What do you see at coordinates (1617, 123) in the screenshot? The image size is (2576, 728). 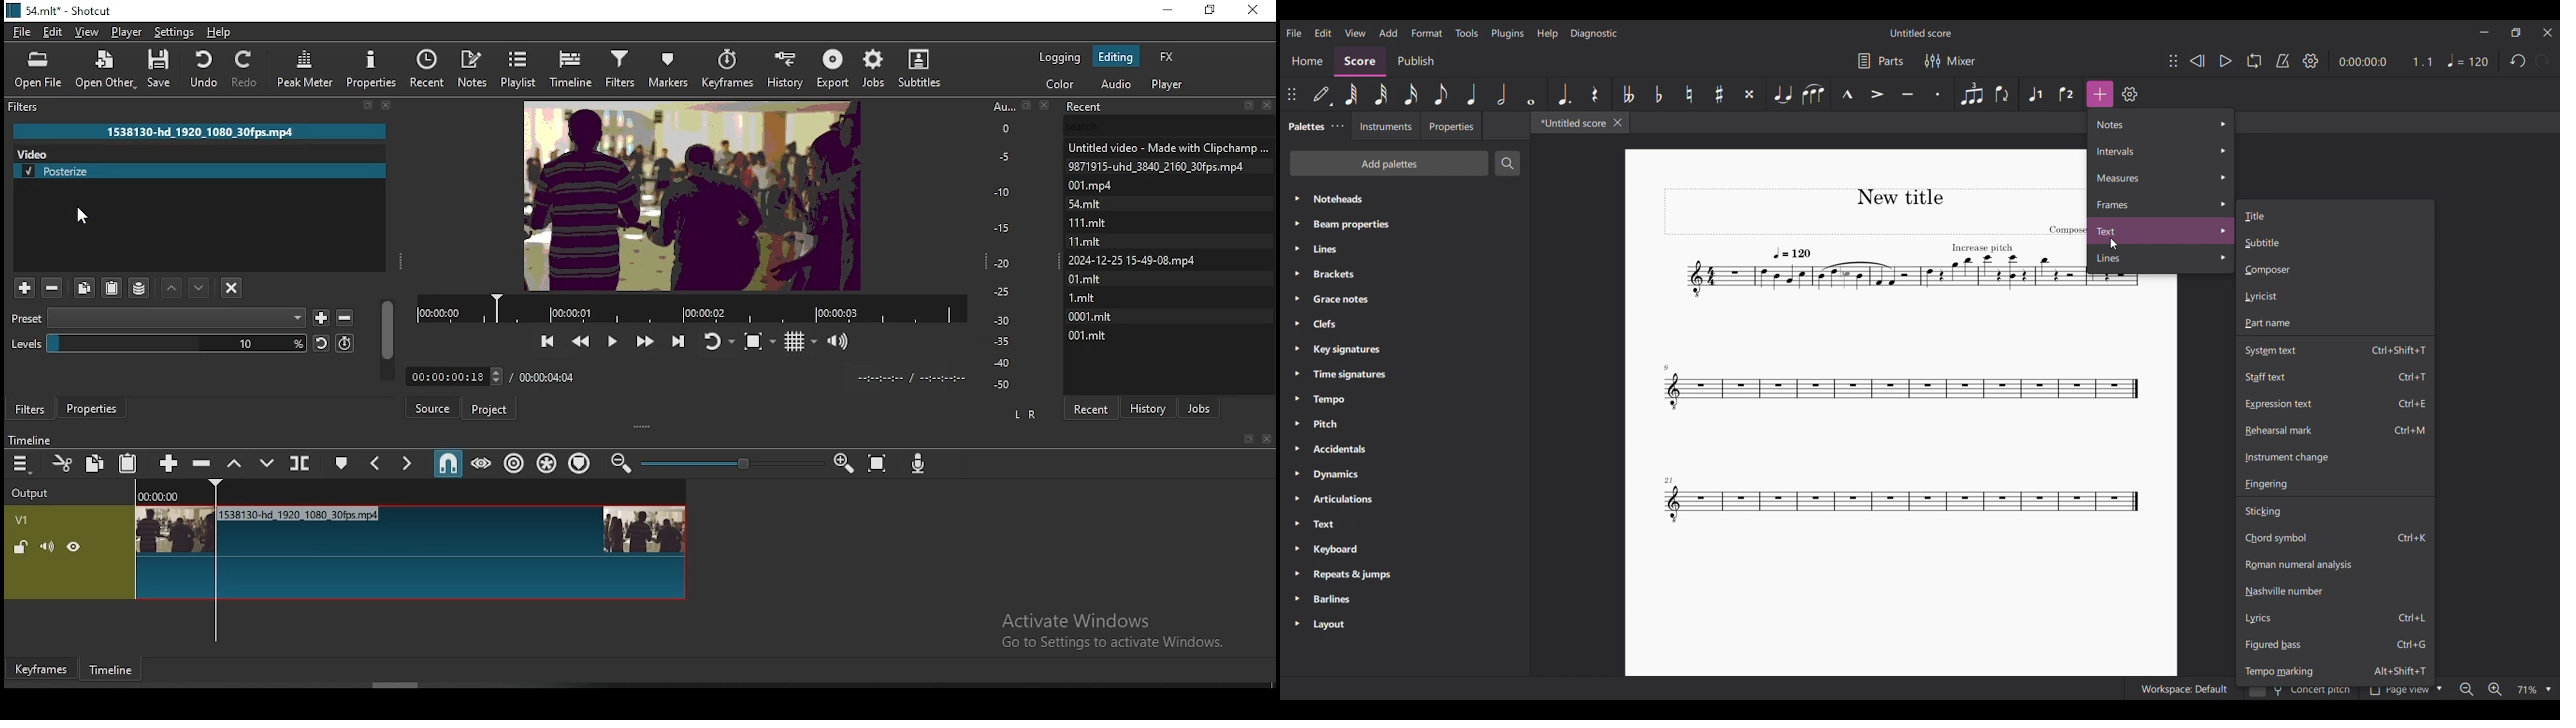 I see `Close tab` at bounding box center [1617, 123].